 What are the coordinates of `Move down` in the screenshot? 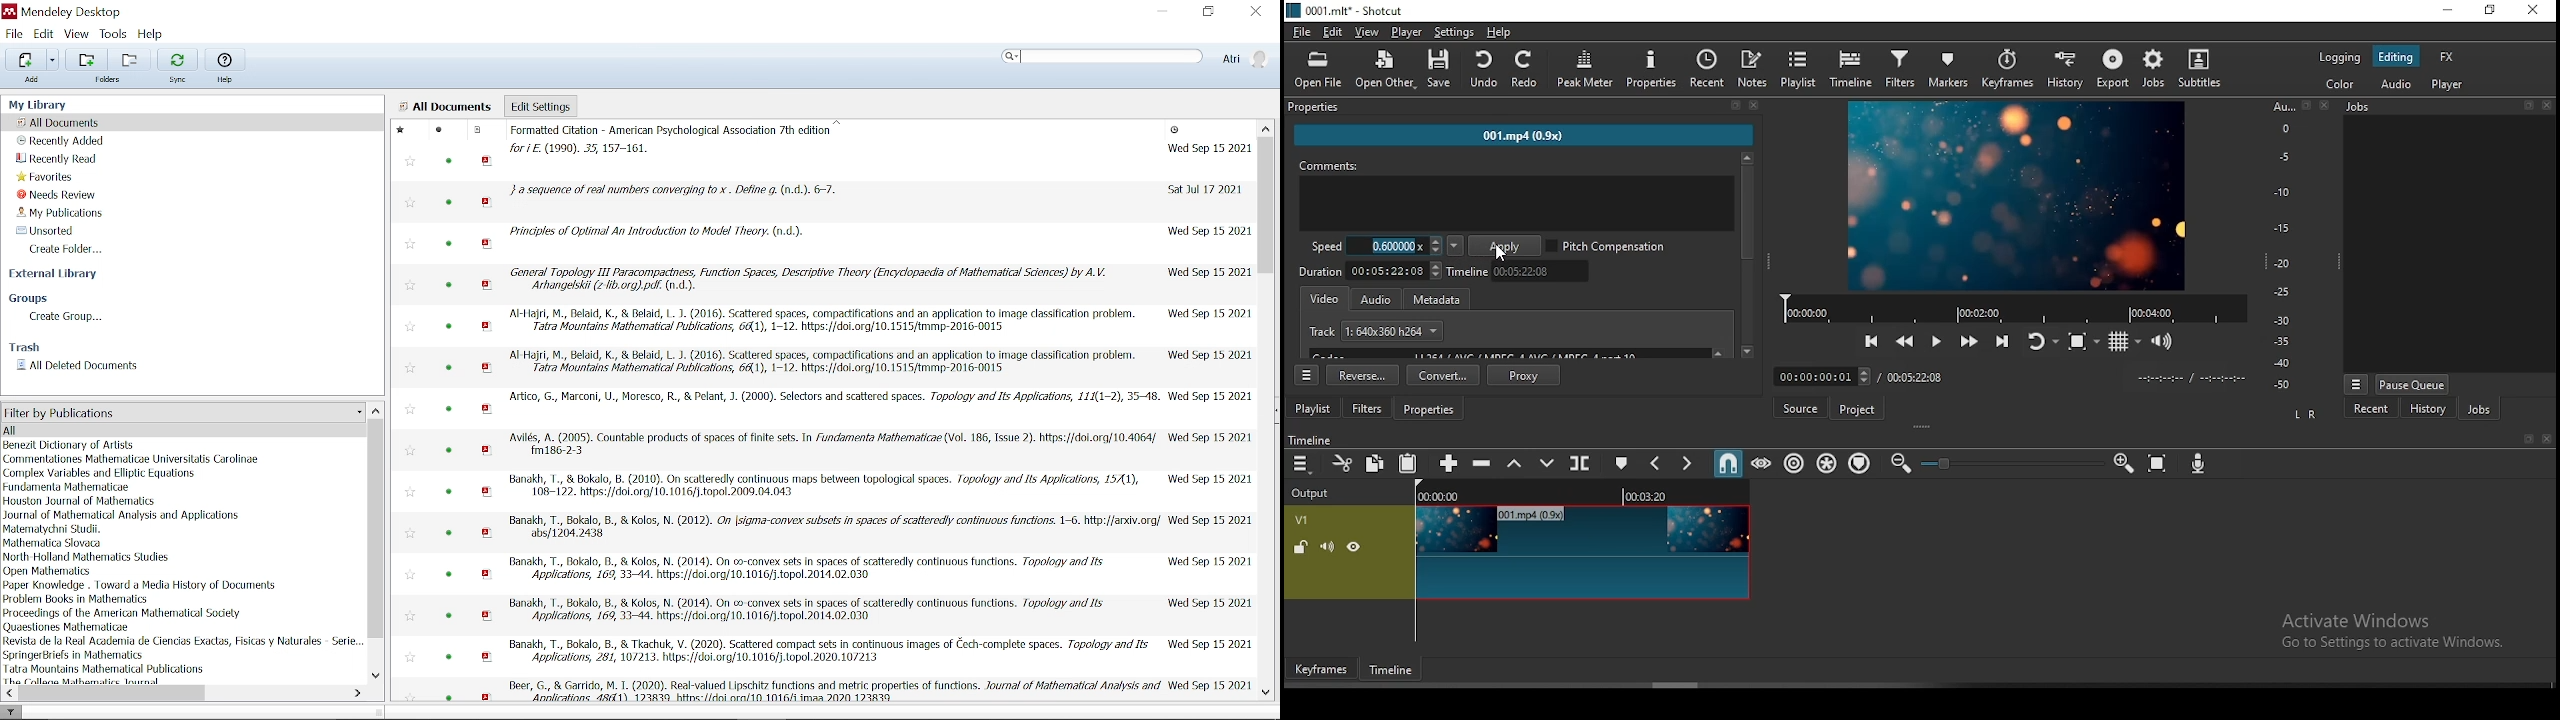 It's located at (1266, 693).